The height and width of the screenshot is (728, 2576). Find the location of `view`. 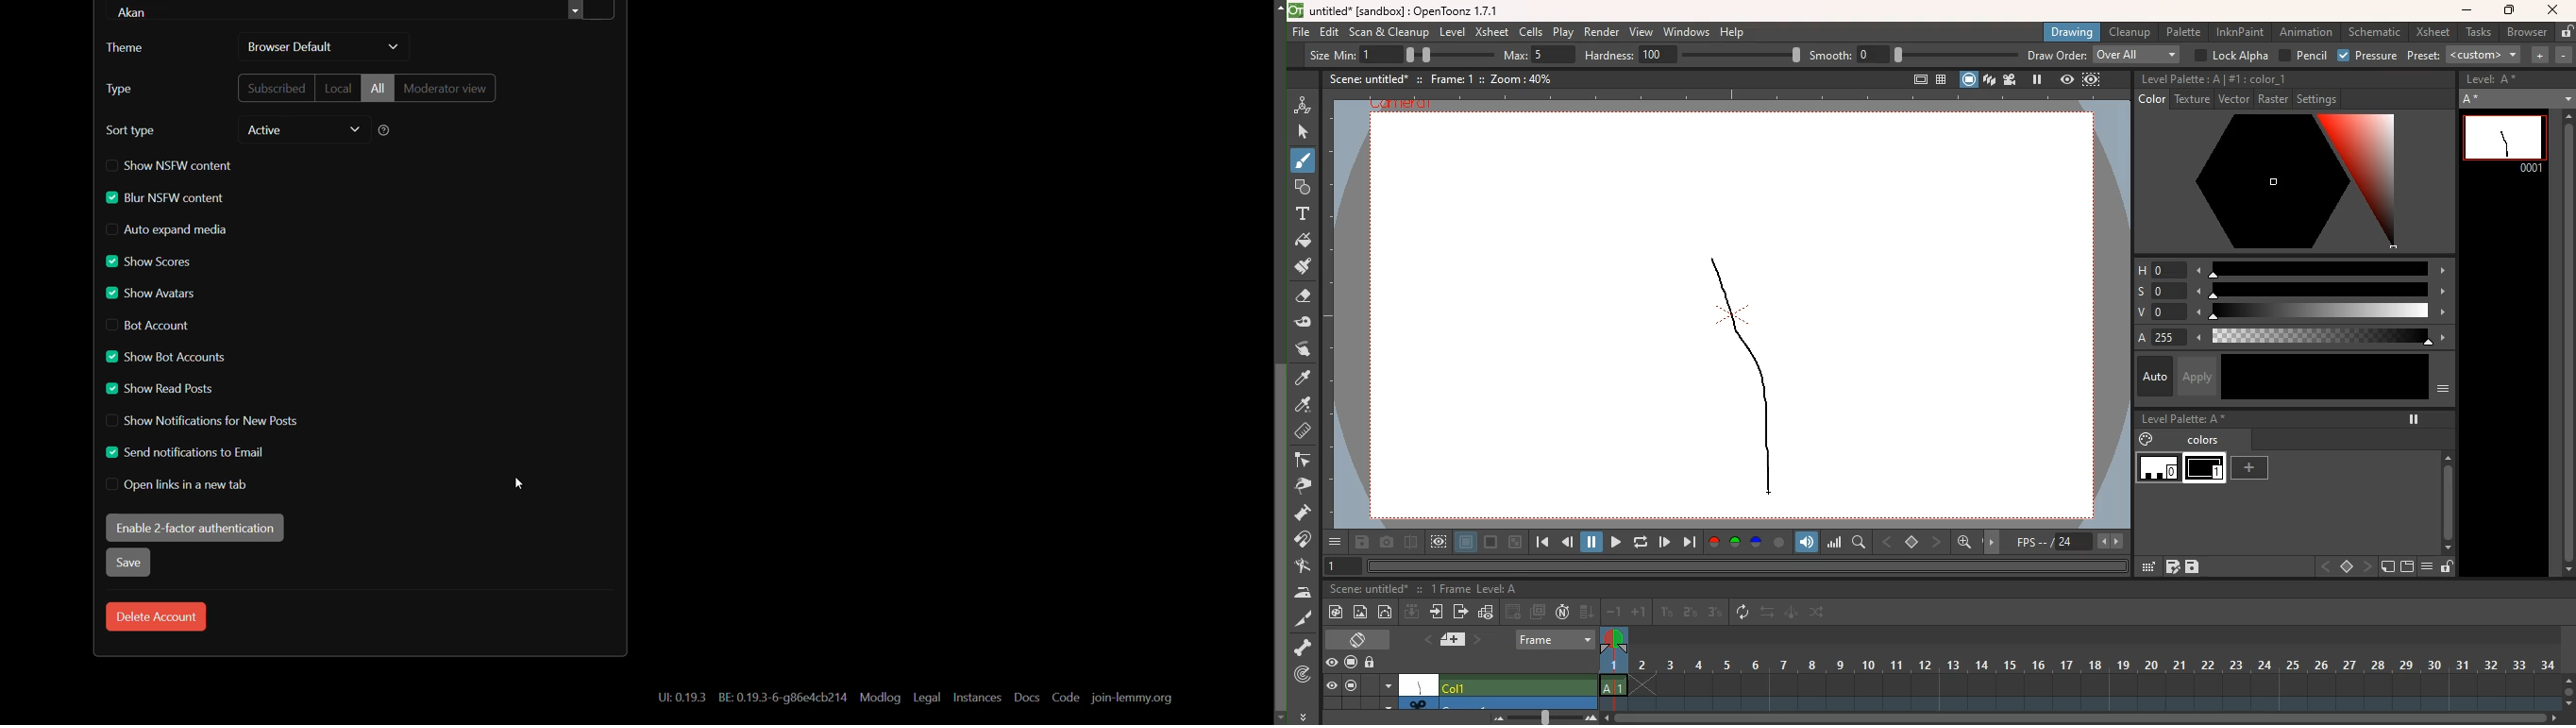

view is located at coordinates (2065, 80).